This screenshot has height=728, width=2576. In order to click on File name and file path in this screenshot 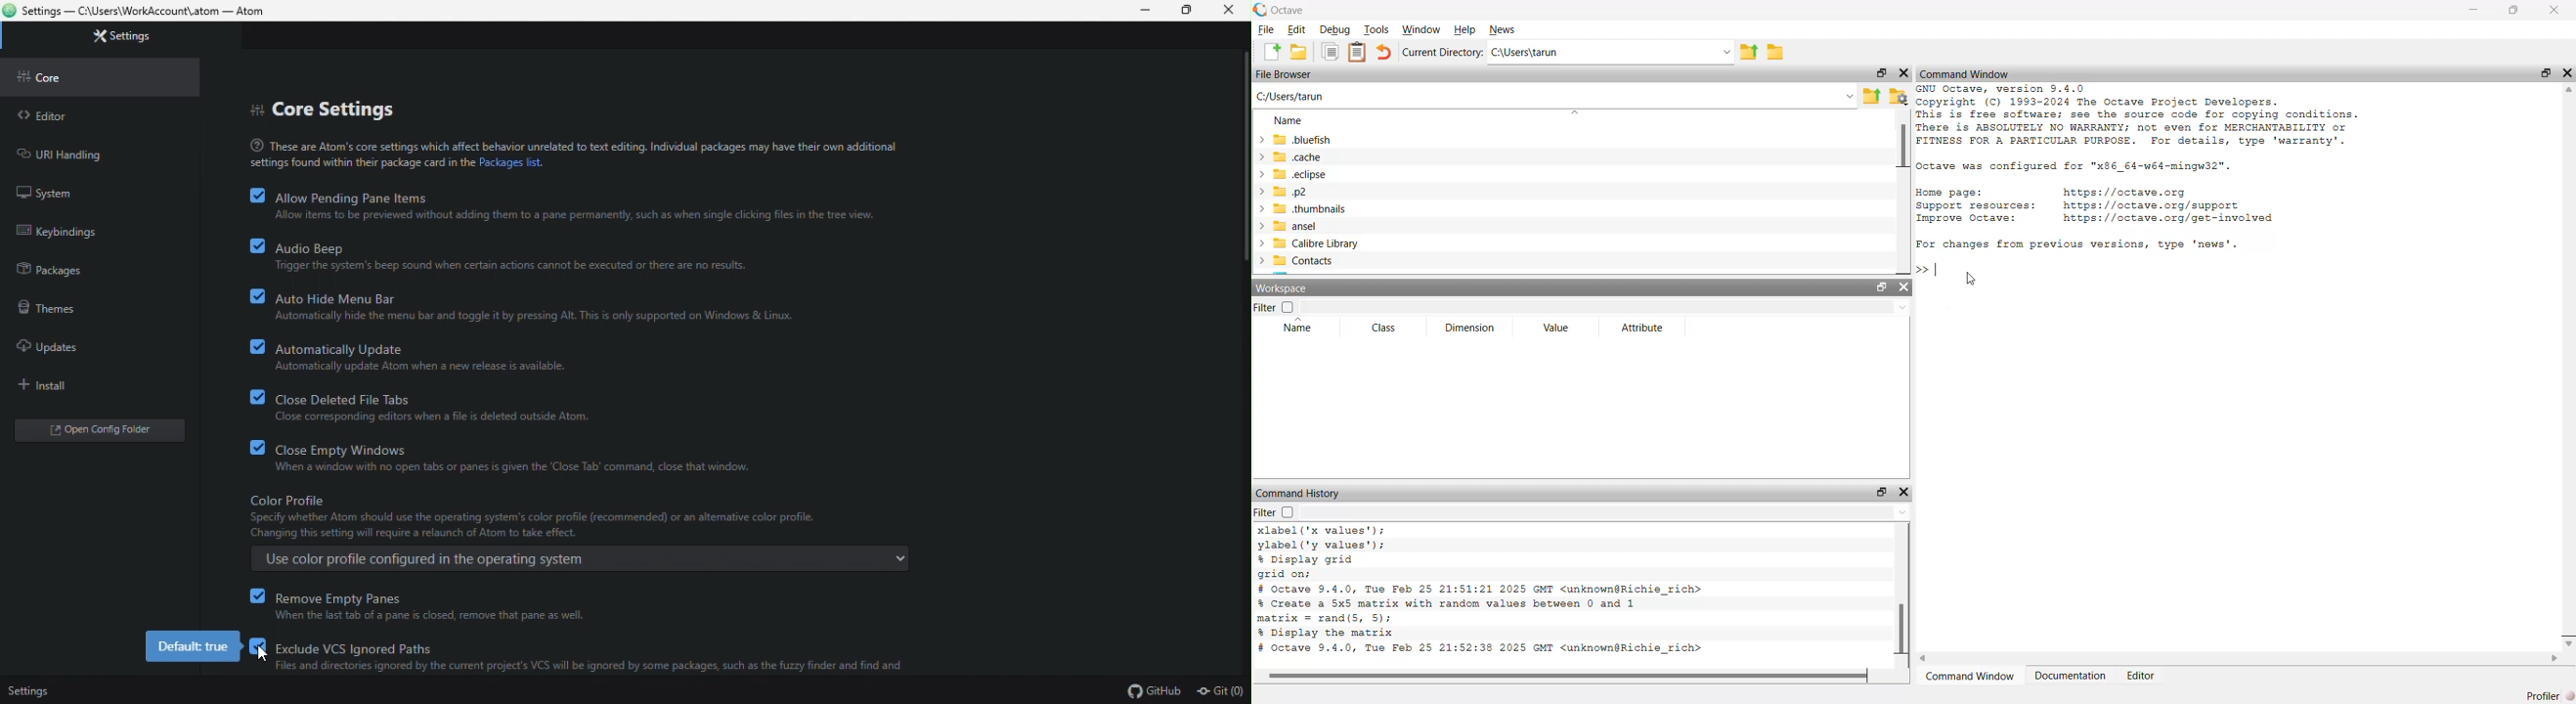, I will do `click(144, 10)`.